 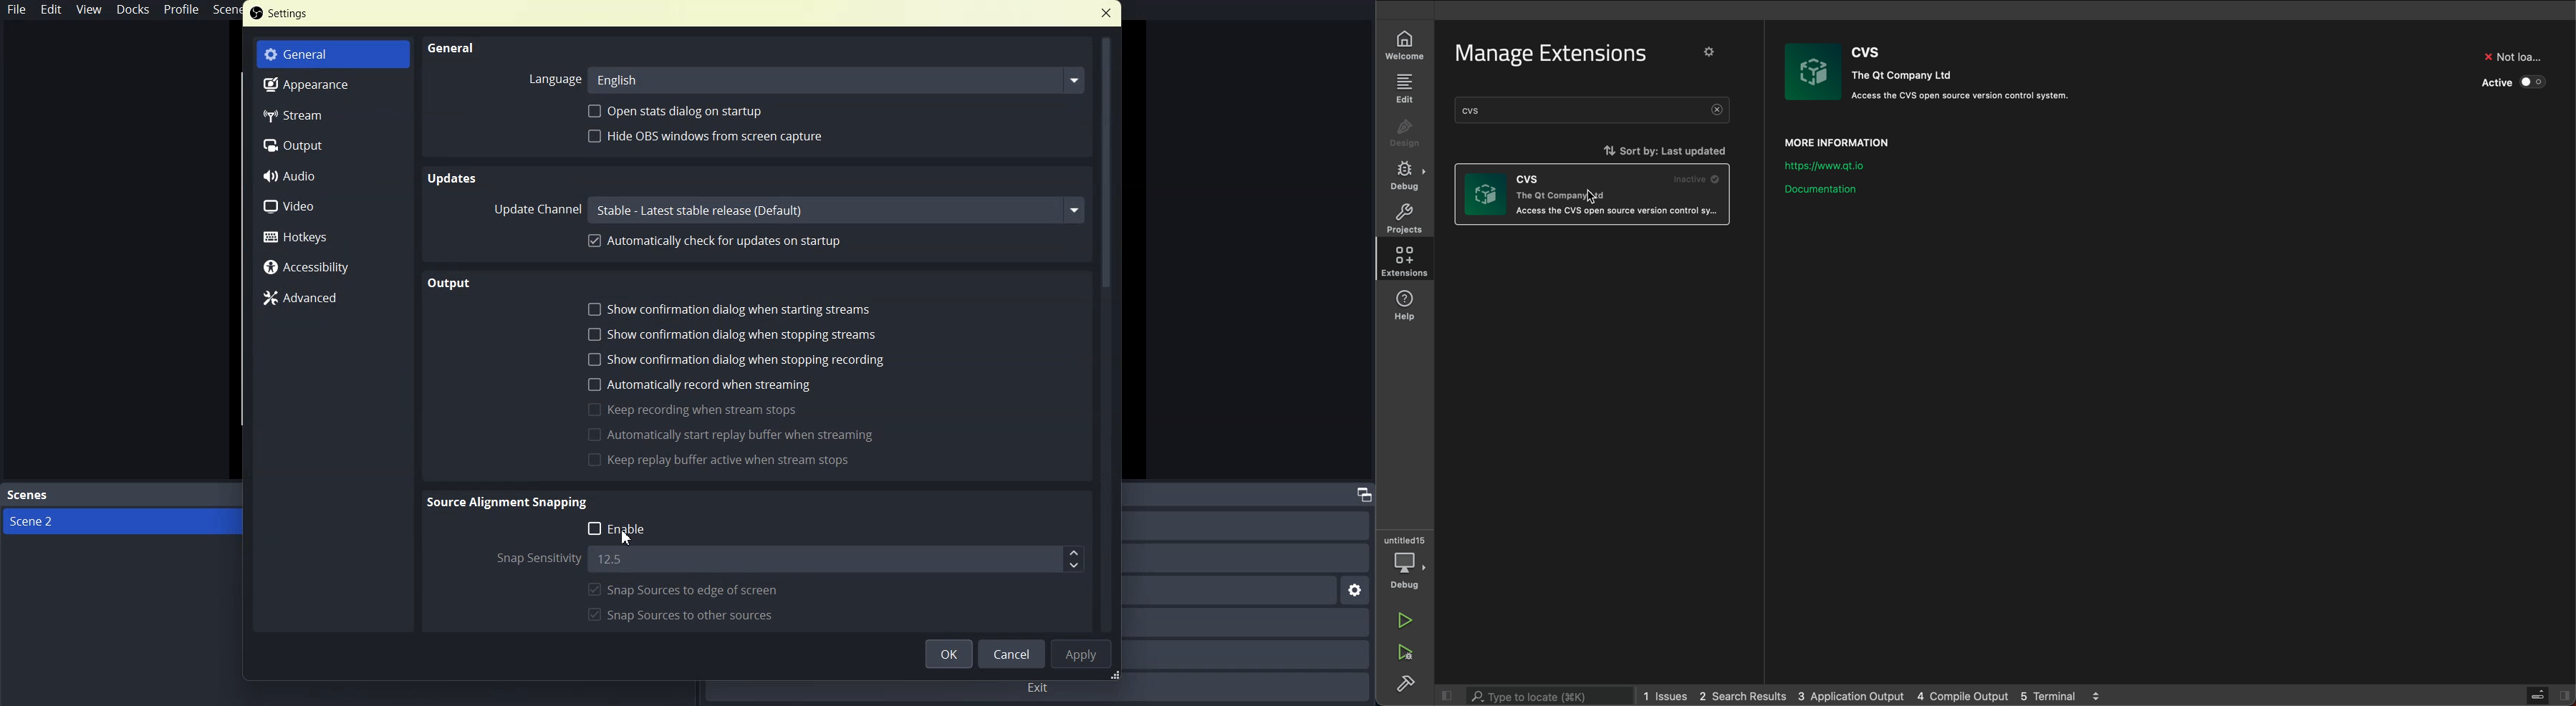 I want to click on cursor, so click(x=630, y=538).